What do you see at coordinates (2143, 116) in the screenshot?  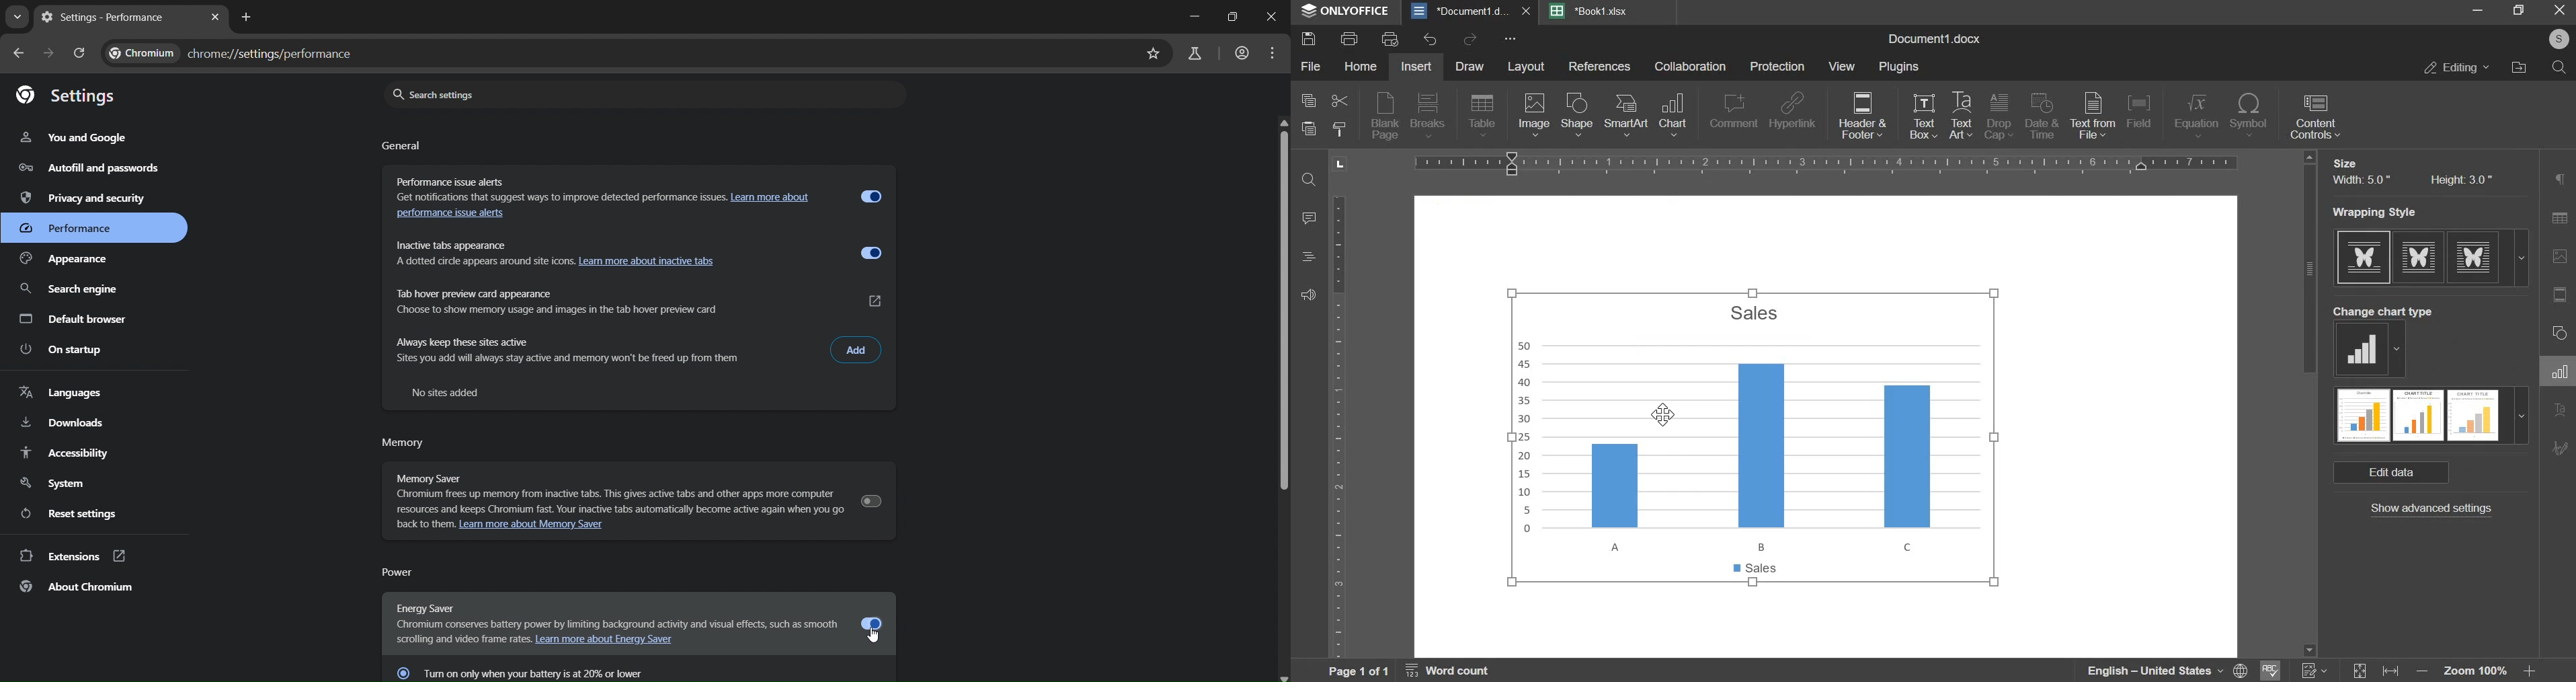 I see `field` at bounding box center [2143, 116].